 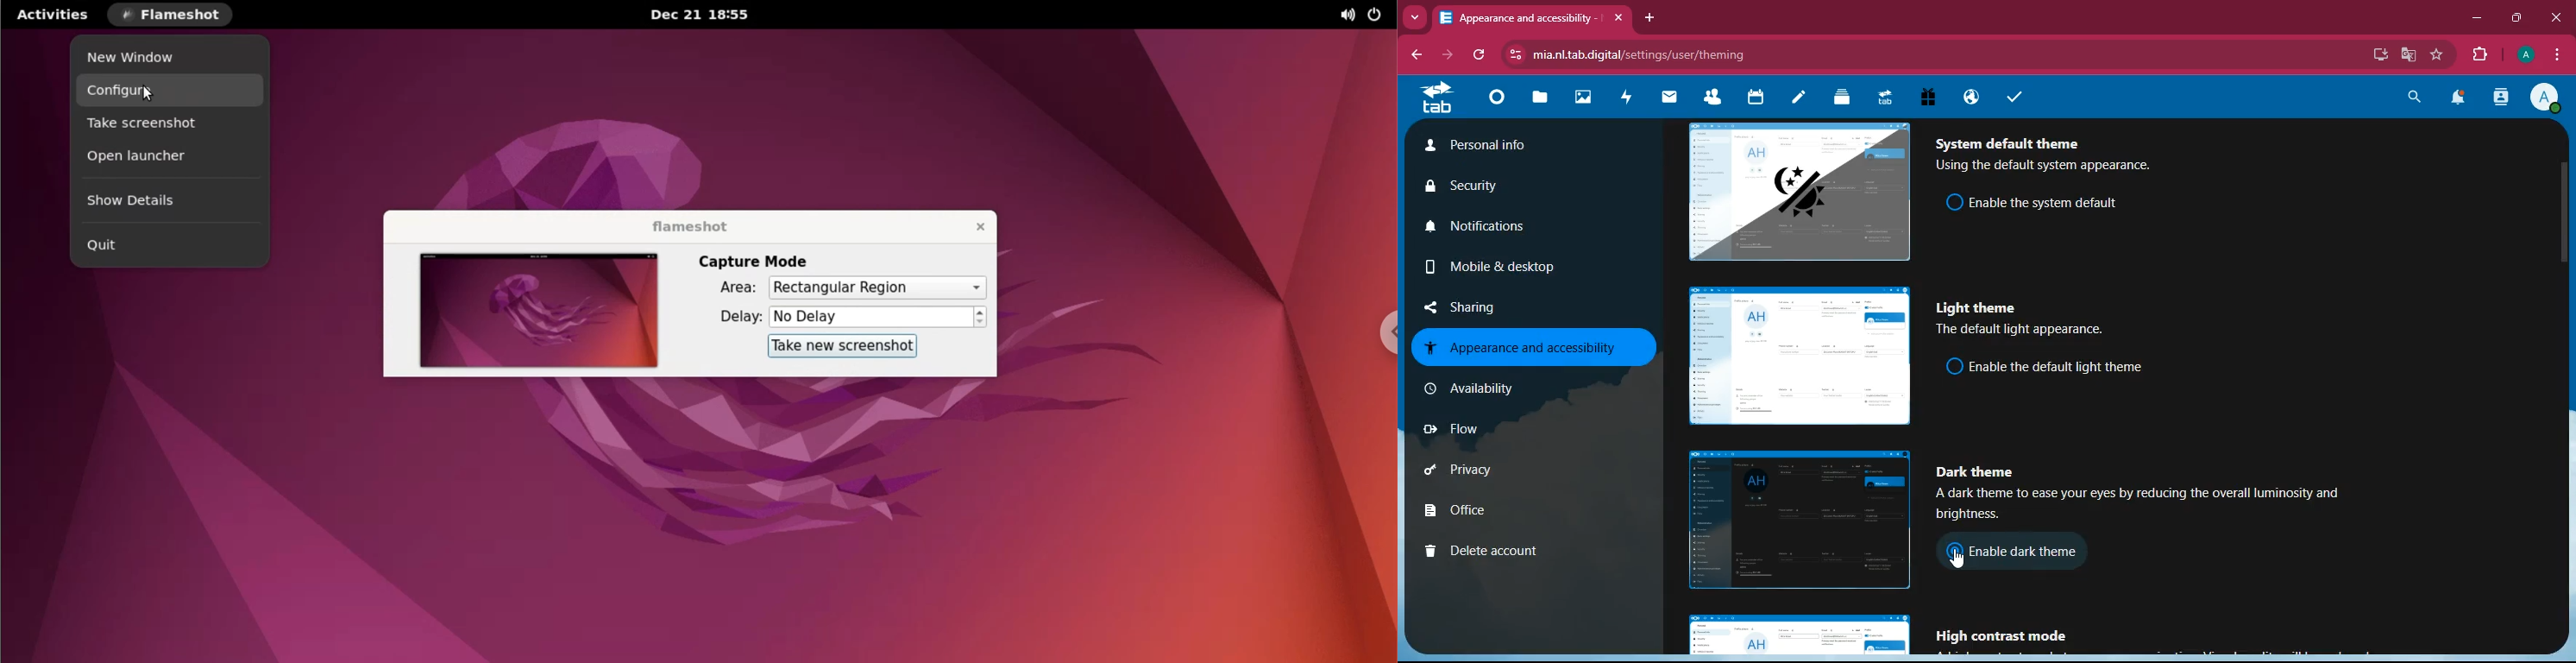 What do you see at coordinates (1492, 189) in the screenshot?
I see `security` at bounding box center [1492, 189].